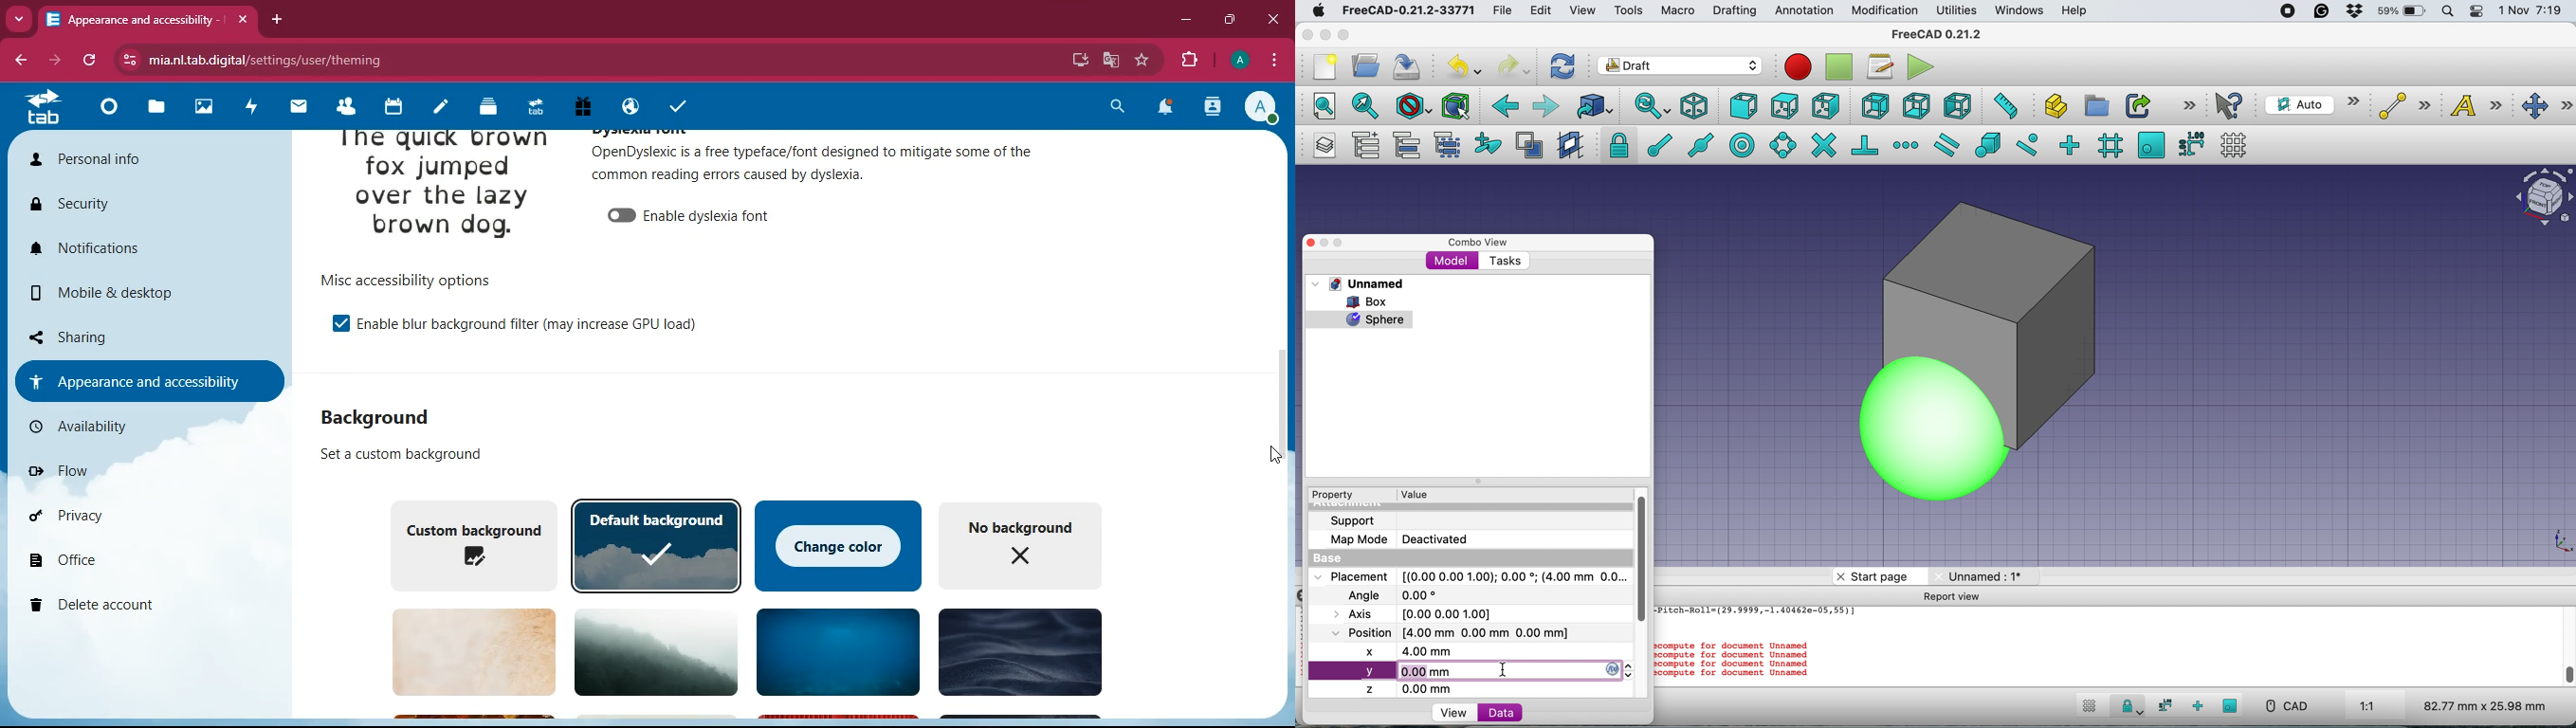 This screenshot has height=728, width=2576. Describe the element at coordinates (2127, 708) in the screenshot. I see `snap lock` at that location.